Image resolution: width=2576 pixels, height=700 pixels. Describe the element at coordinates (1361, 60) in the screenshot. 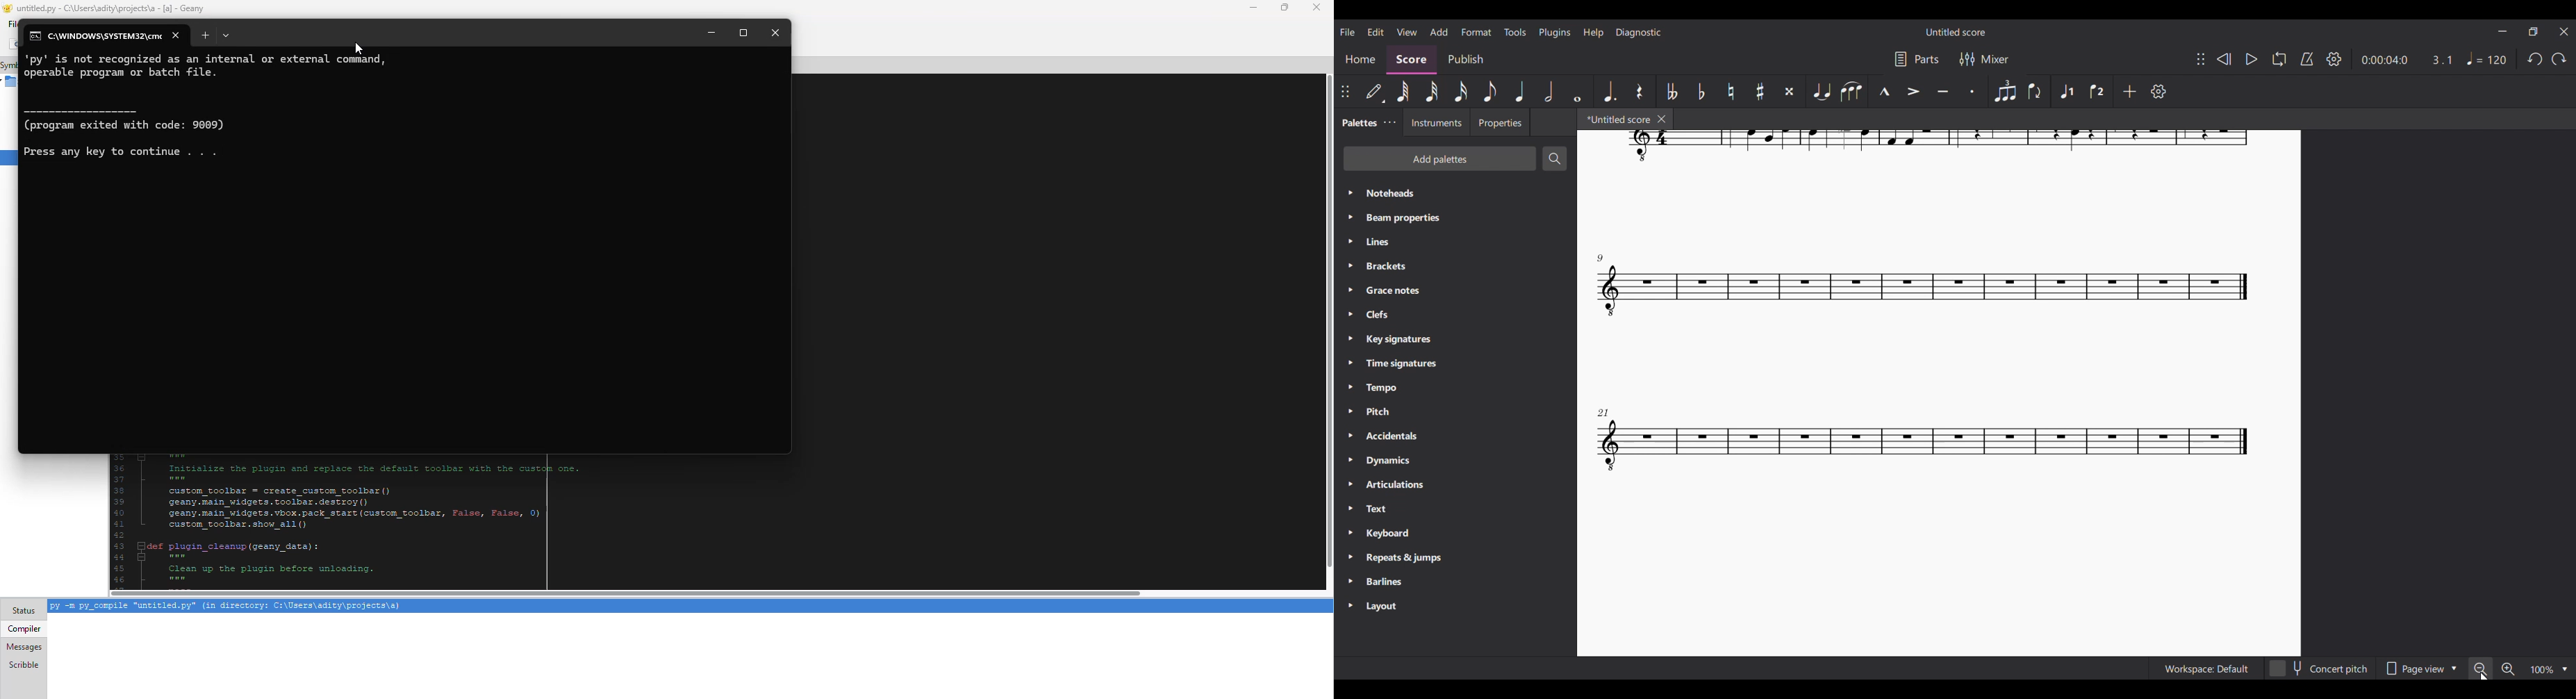

I see `Home section` at that location.